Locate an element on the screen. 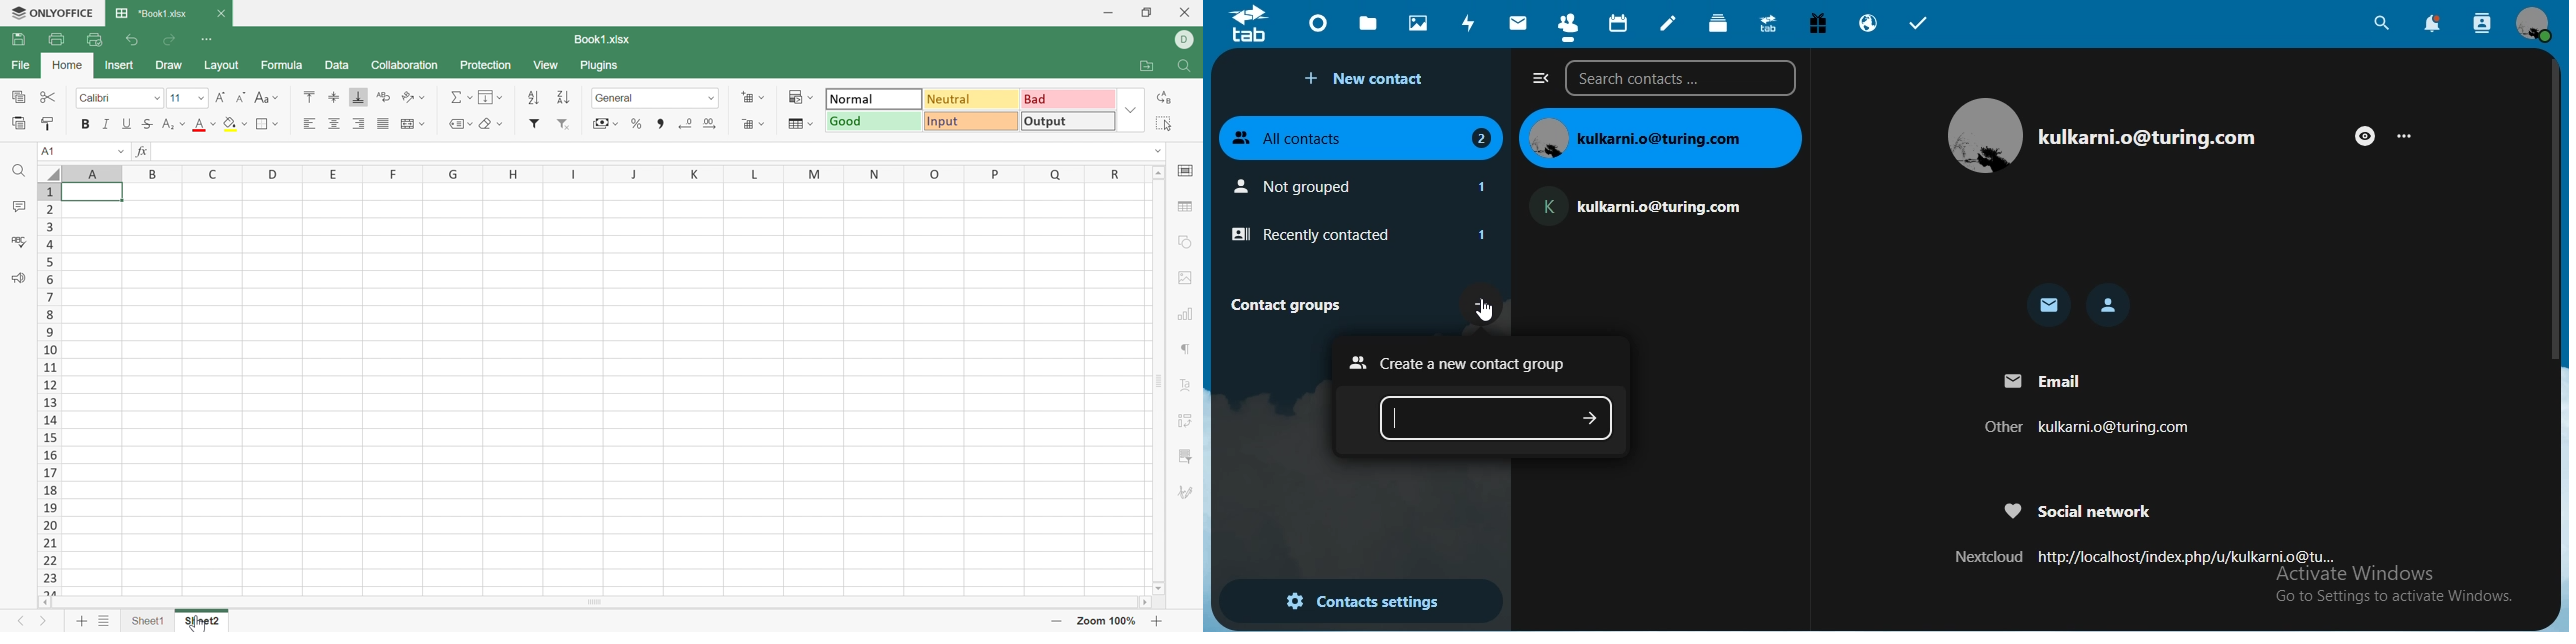 This screenshot has width=2576, height=644. contact settings is located at coordinates (1362, 603).